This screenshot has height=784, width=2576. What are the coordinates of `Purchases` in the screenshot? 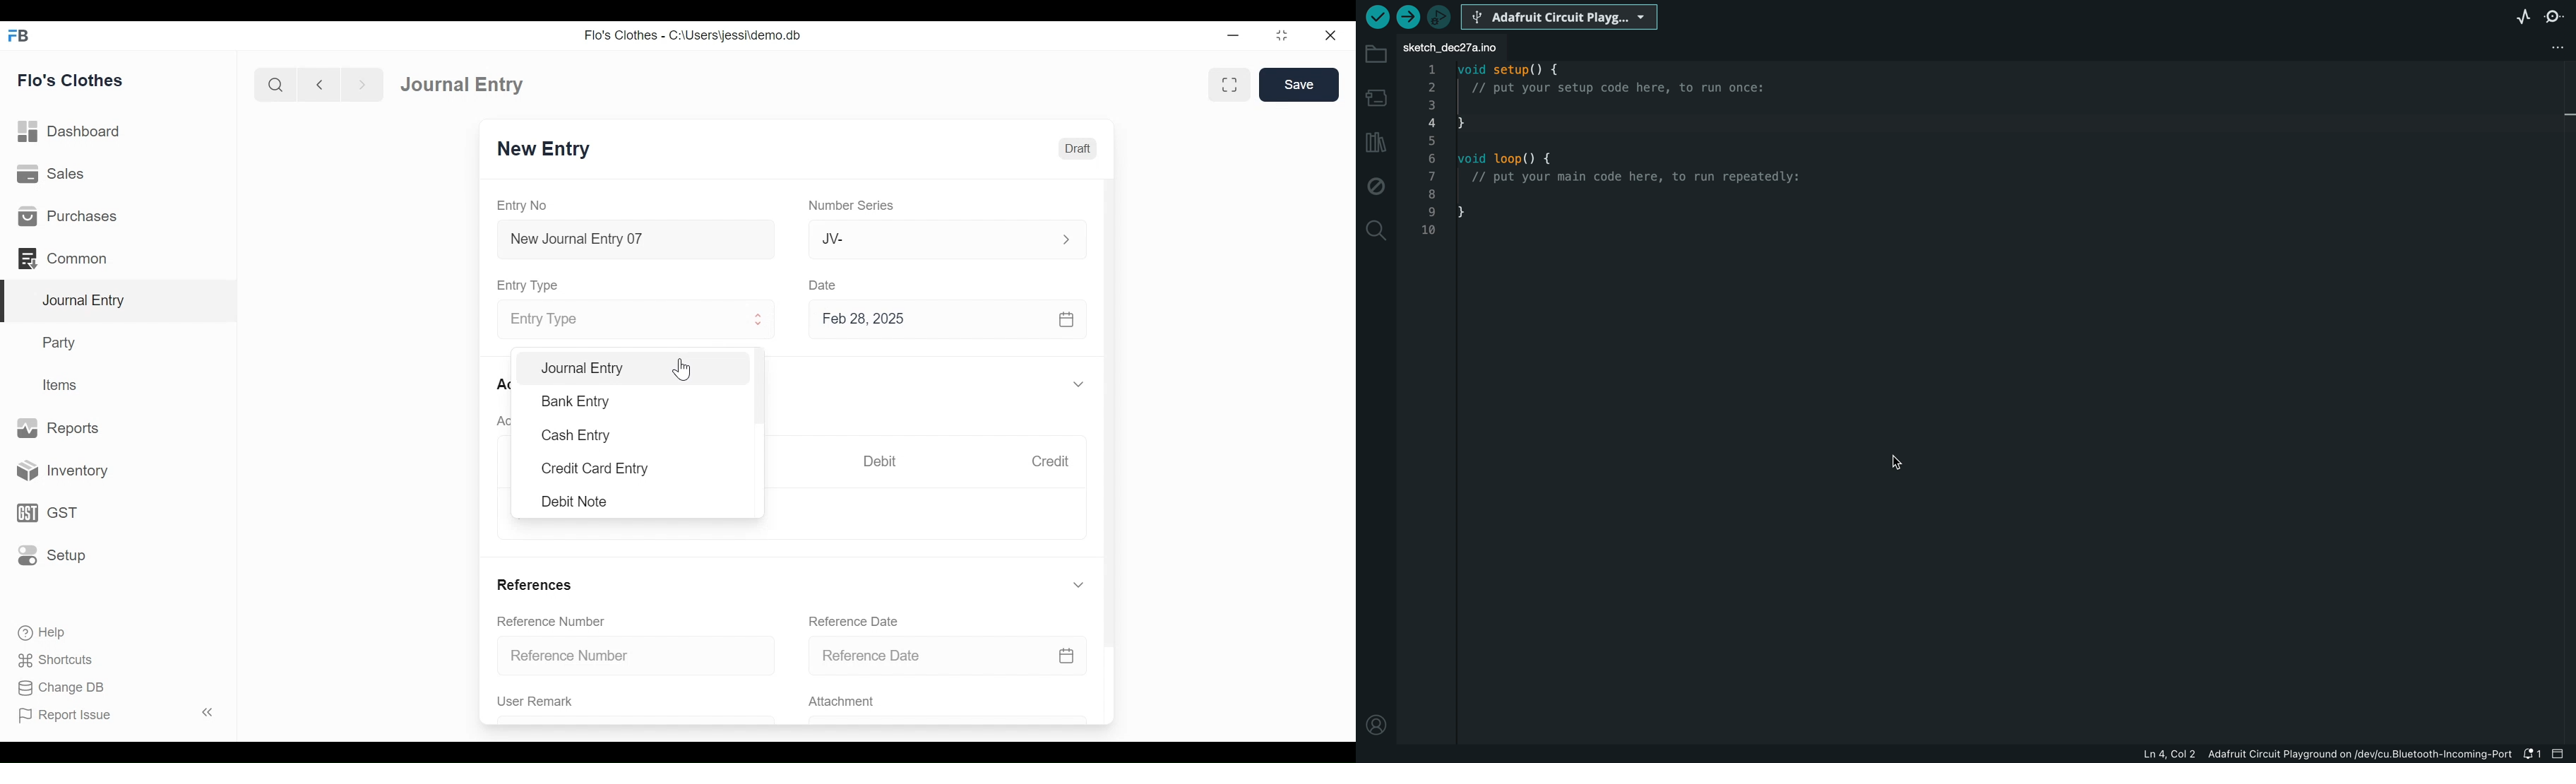 It's located at (68, 215).